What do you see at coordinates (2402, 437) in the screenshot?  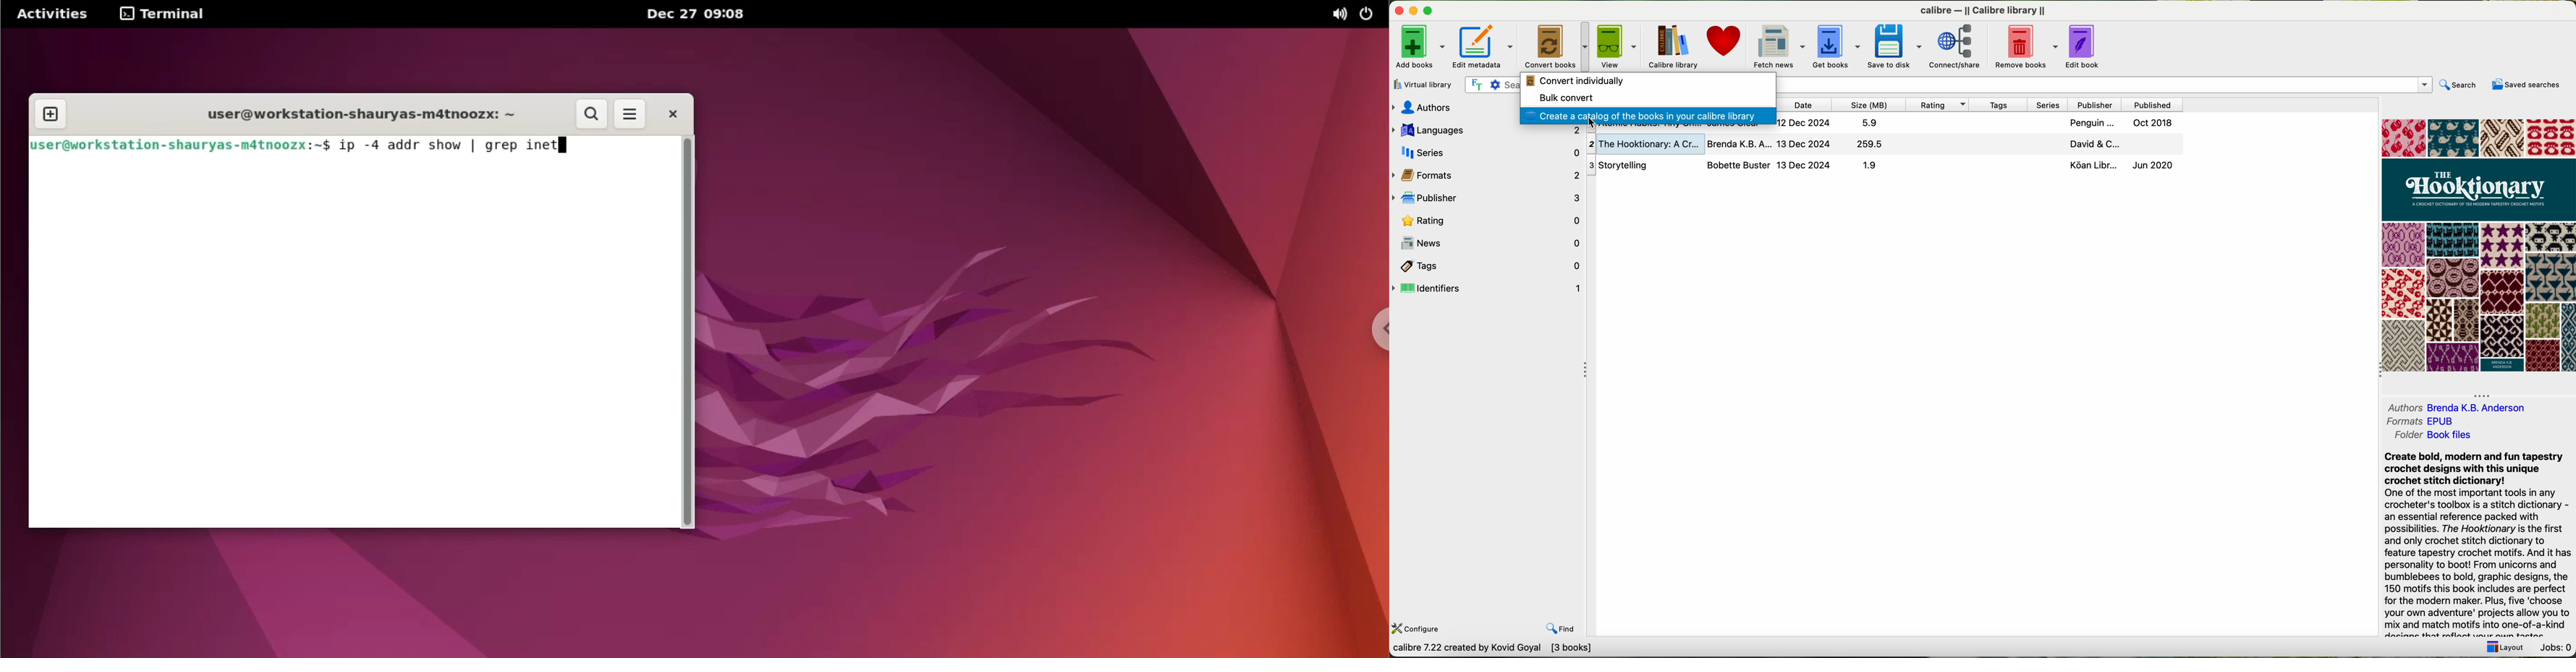 I see `folder` at bounding box center [2402, 437].